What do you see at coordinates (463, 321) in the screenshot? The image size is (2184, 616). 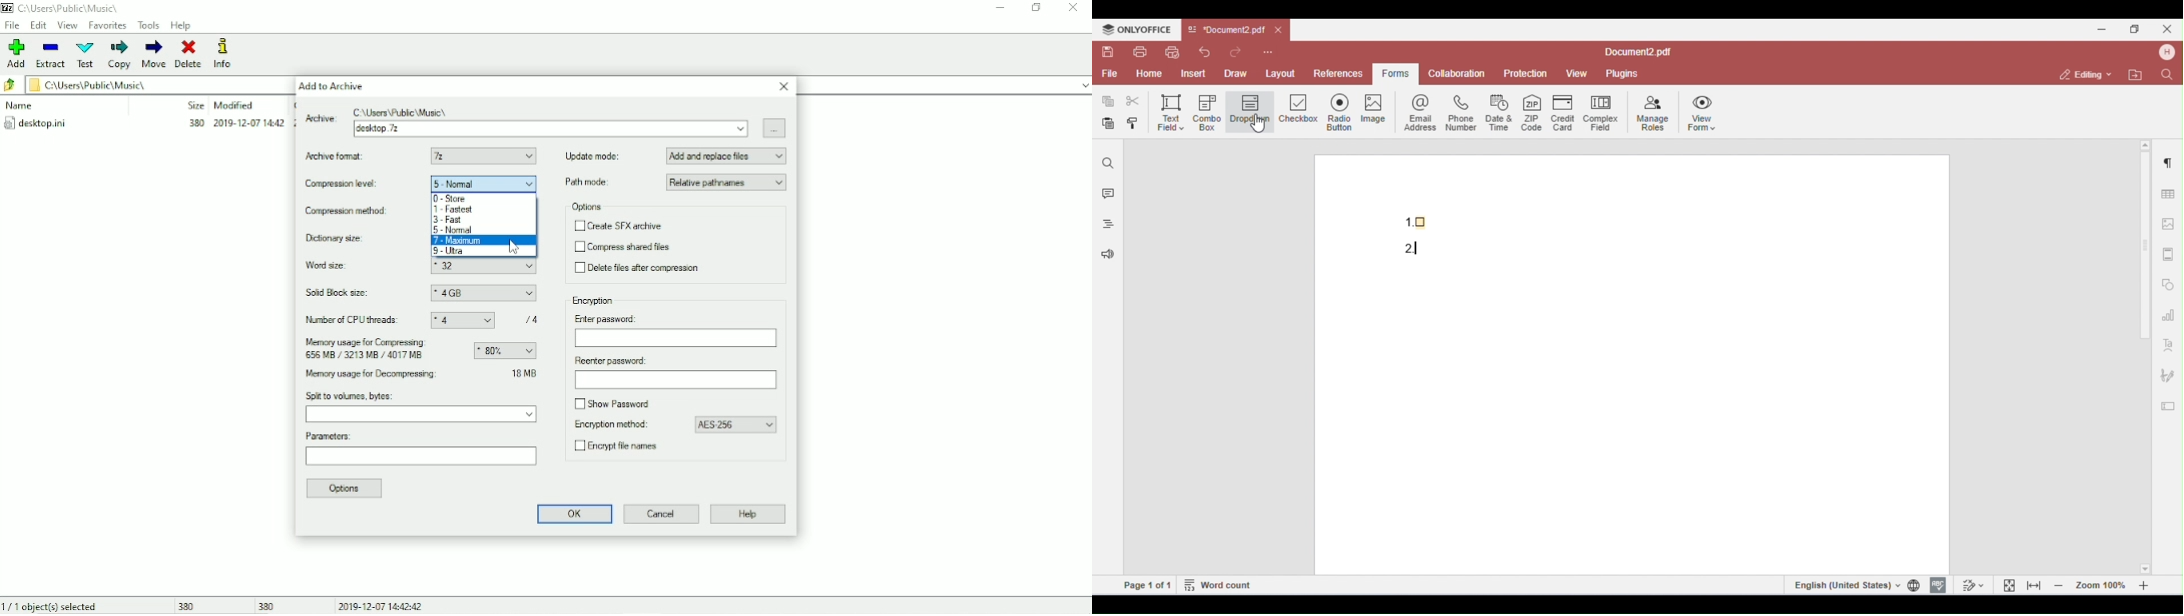 I see `4` at bounding box center [463, 321].